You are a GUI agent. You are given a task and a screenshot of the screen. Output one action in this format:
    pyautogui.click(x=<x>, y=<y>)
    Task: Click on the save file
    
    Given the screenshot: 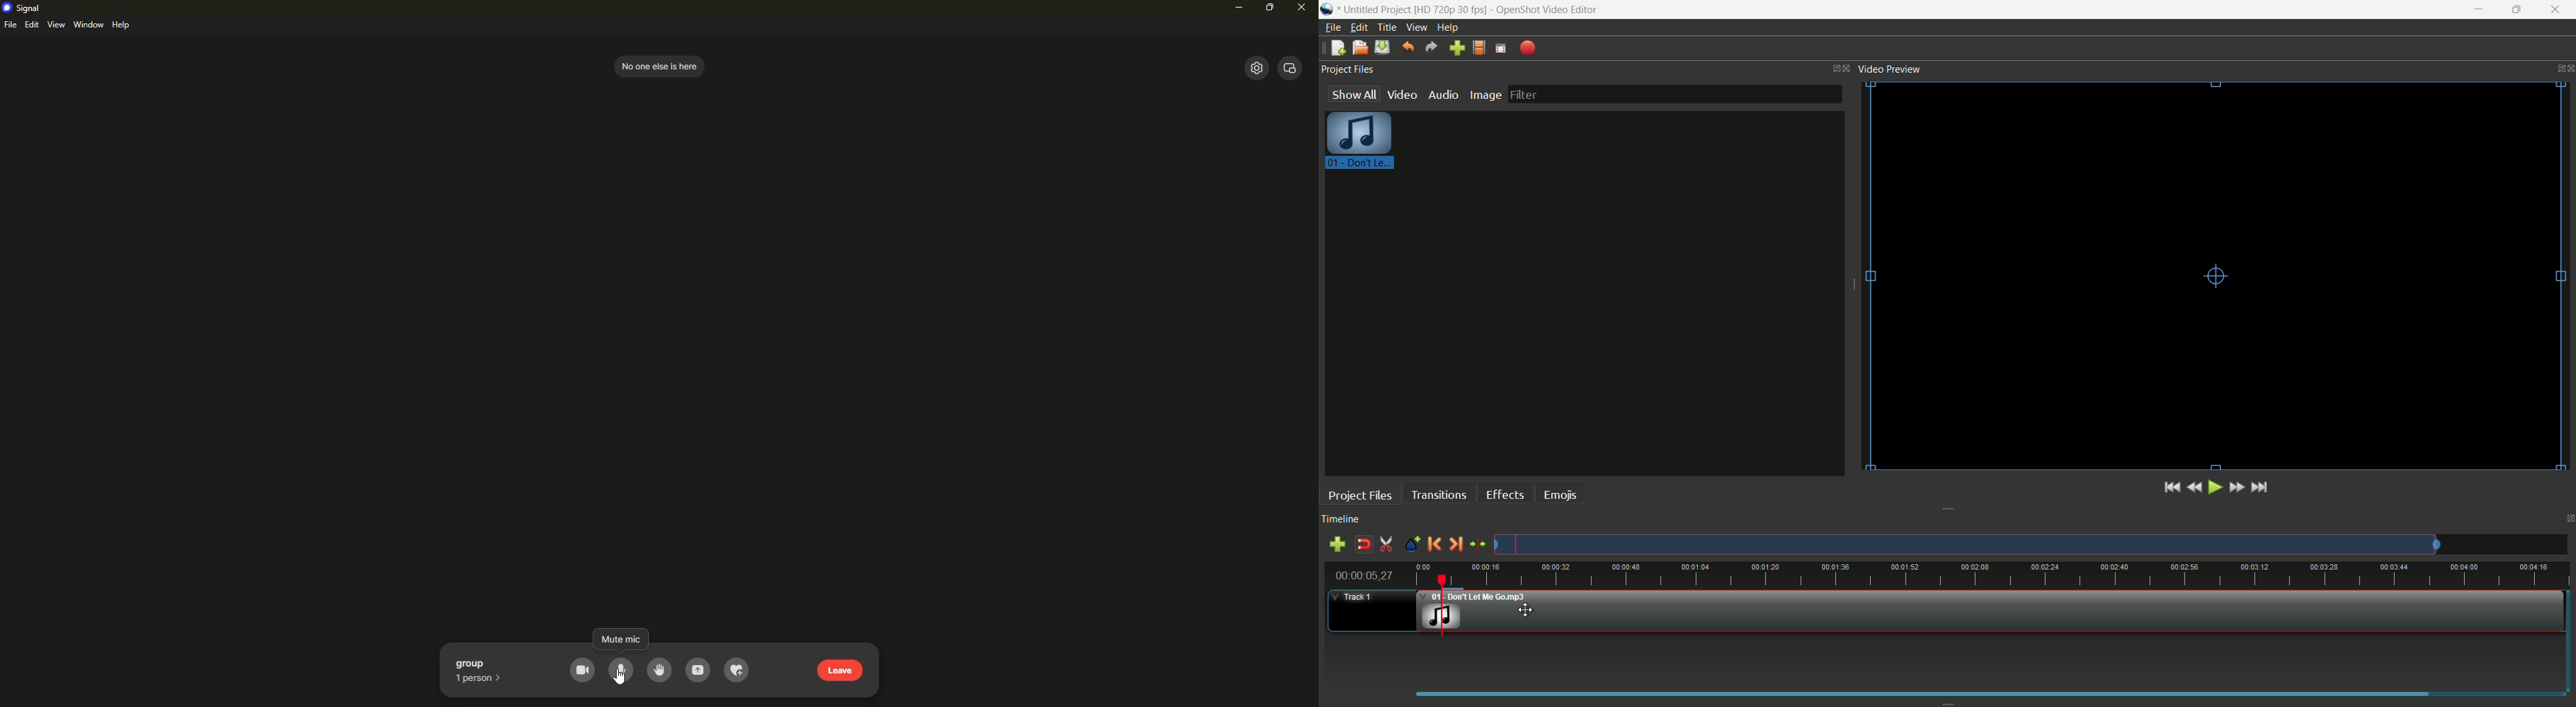 What is the action you would take?
    pyautogui.click(x=1382, y=47)
    